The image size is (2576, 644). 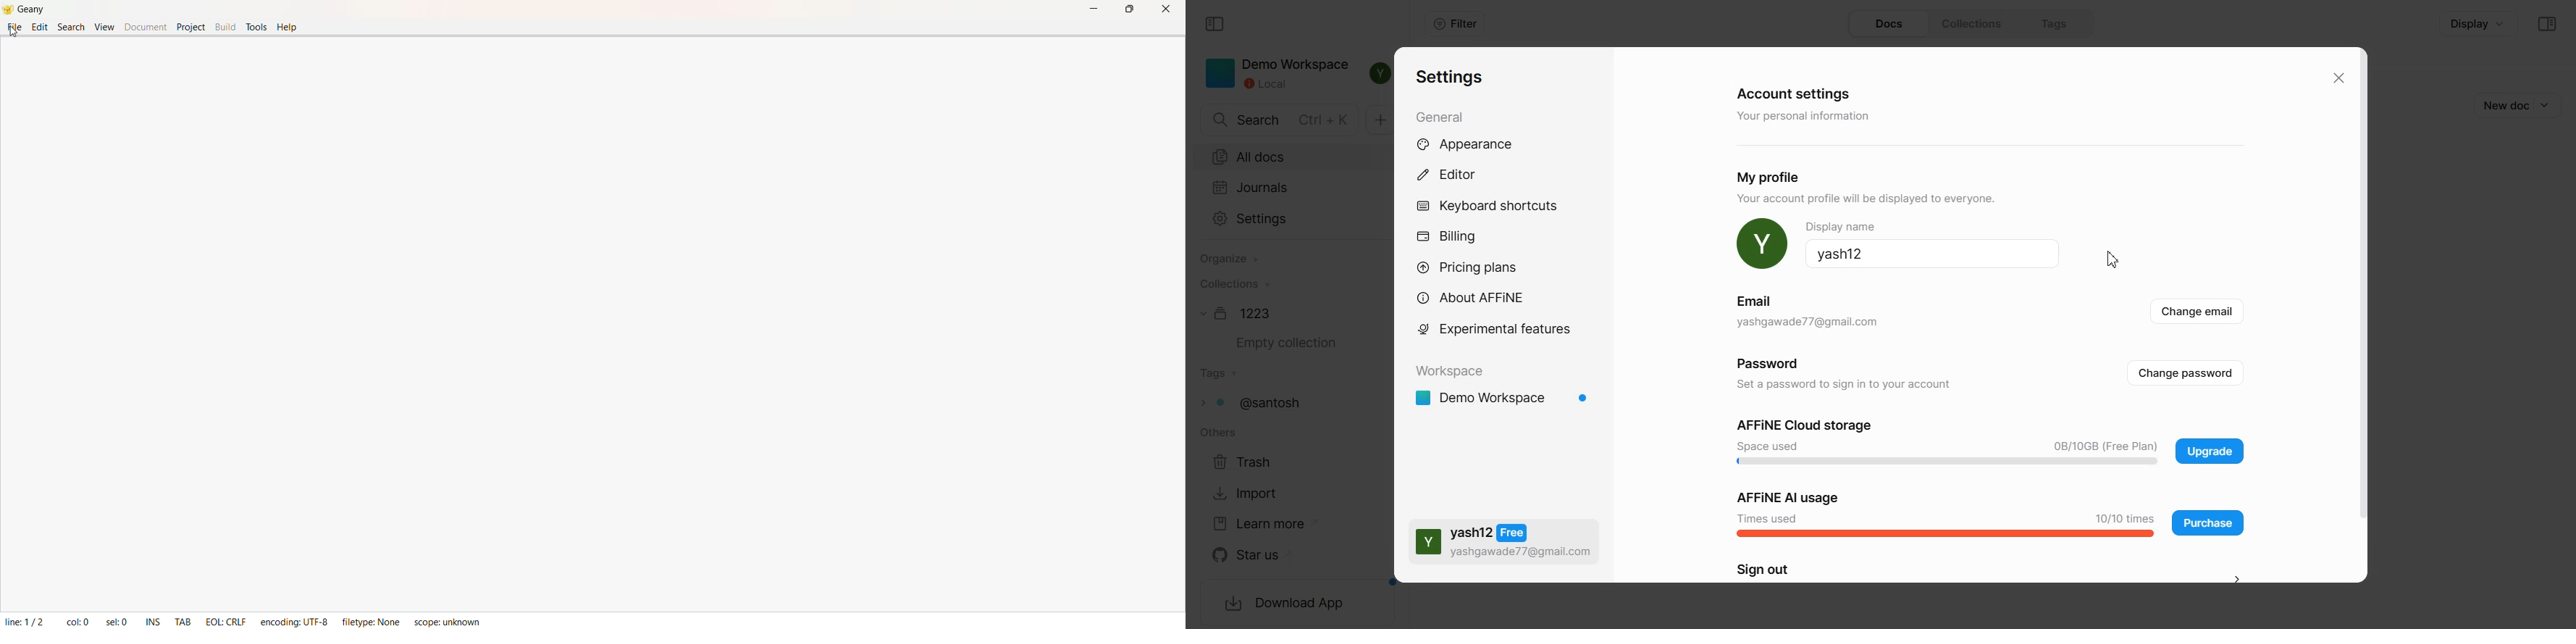 What do you see at coordinates (1446, 238) in the screenshot?
I see `Billing` at bounding box center [1446, 238].